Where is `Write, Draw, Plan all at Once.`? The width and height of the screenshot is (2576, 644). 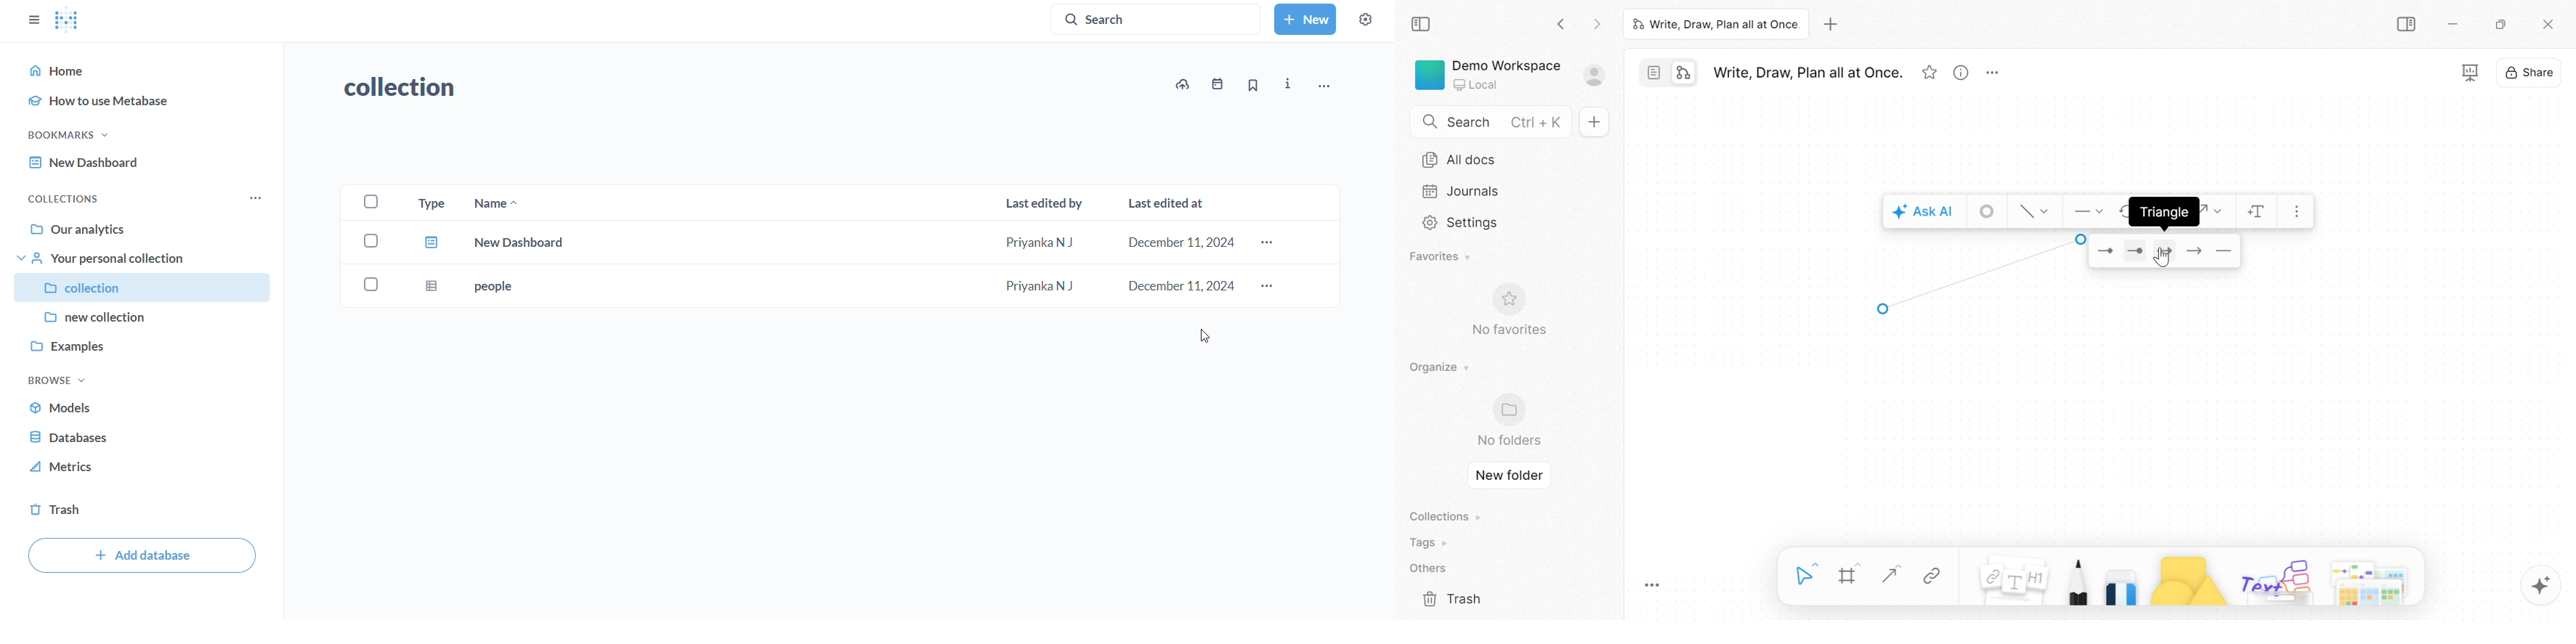
Write, Draw, Plan all at Once. is located at coordinates (1715, 23).